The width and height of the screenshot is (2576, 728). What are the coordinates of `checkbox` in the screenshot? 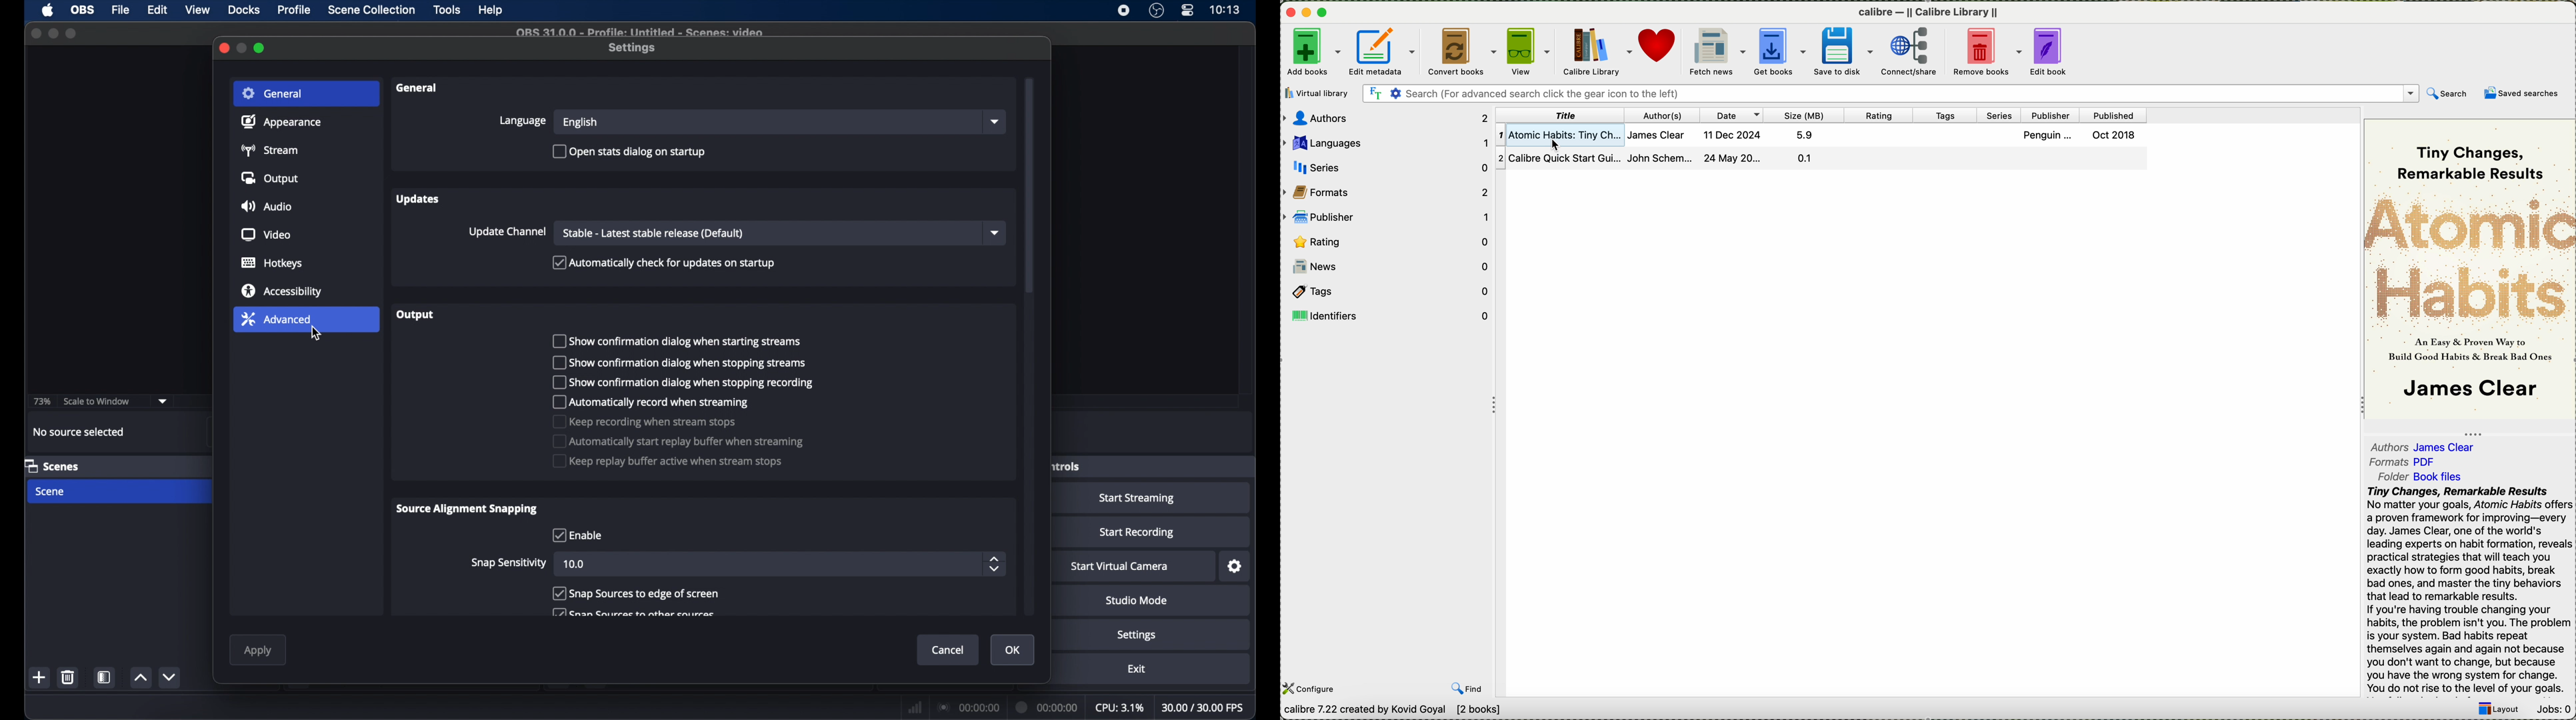 It's located at (684, 382).